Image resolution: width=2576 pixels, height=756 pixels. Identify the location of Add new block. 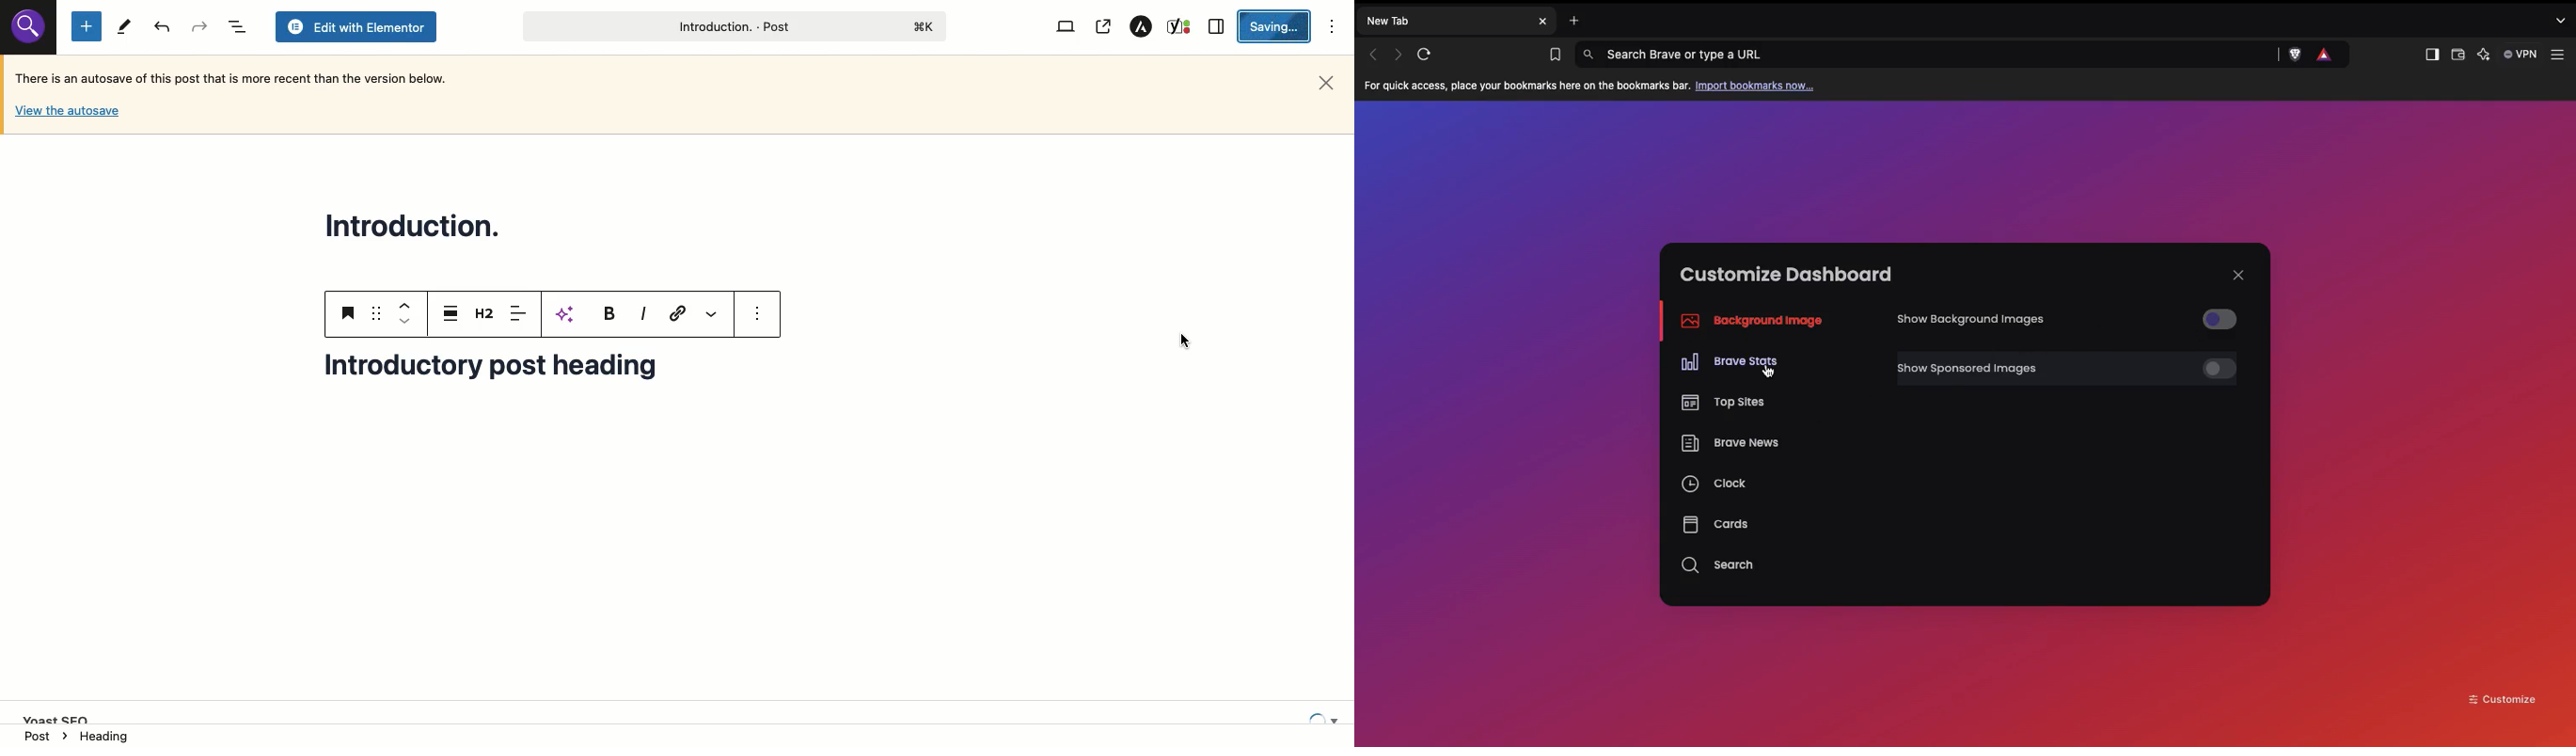
(87, 25).